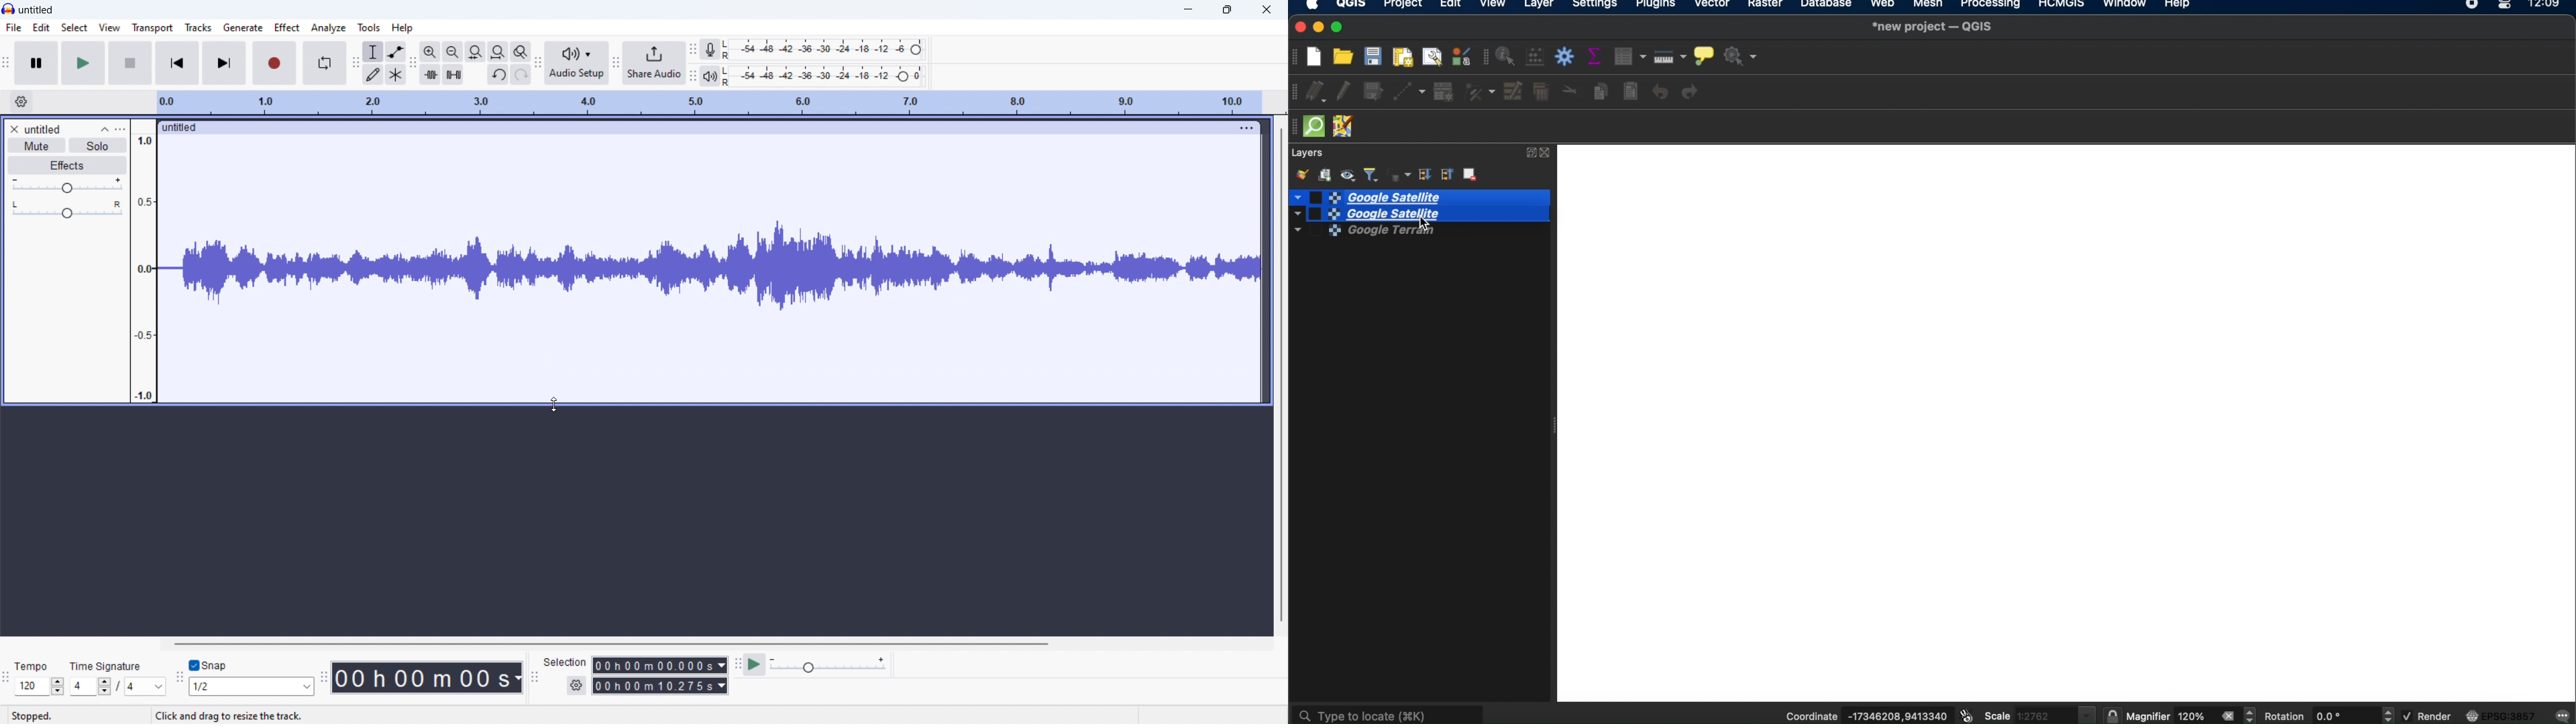 This screenshot has height=728, width=2576. What do you see at coordinates (373, 74) in the screenshot?
I see `draw tool` at bounding box center [373, 74].